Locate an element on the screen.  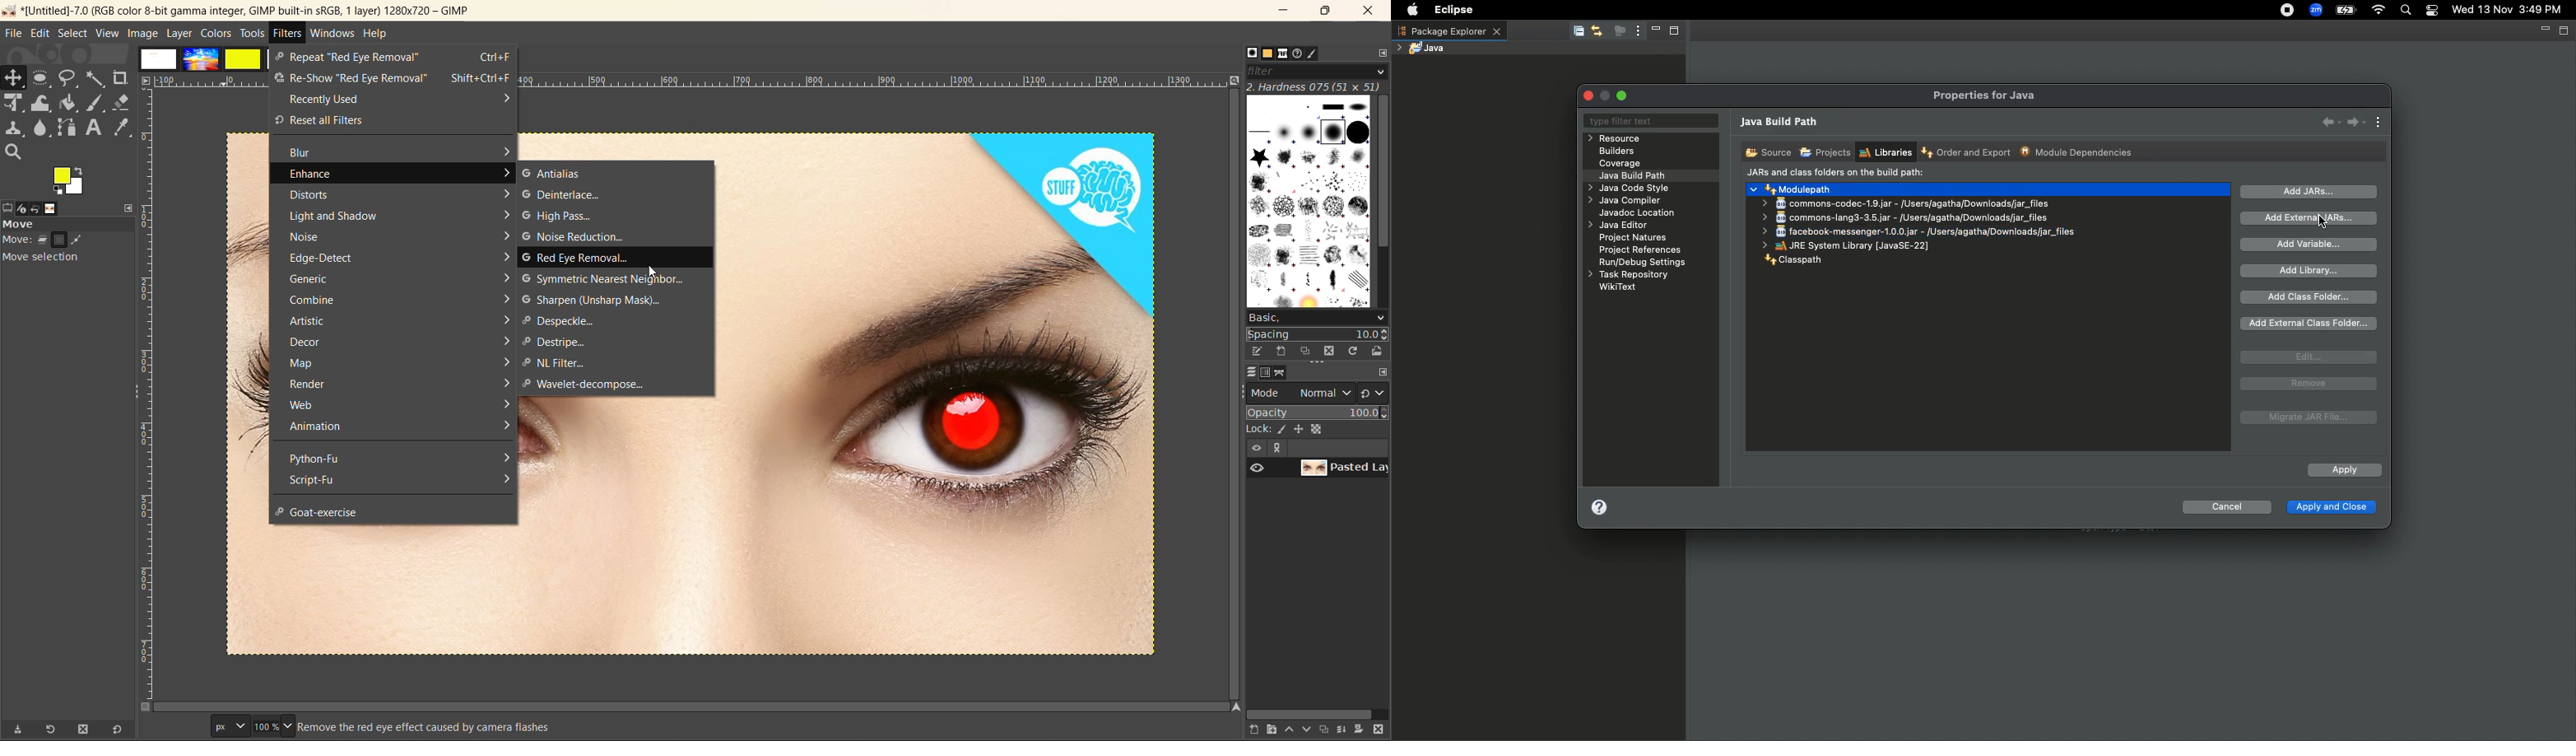
JARs and class folders is located at coordinates (1835, 174).